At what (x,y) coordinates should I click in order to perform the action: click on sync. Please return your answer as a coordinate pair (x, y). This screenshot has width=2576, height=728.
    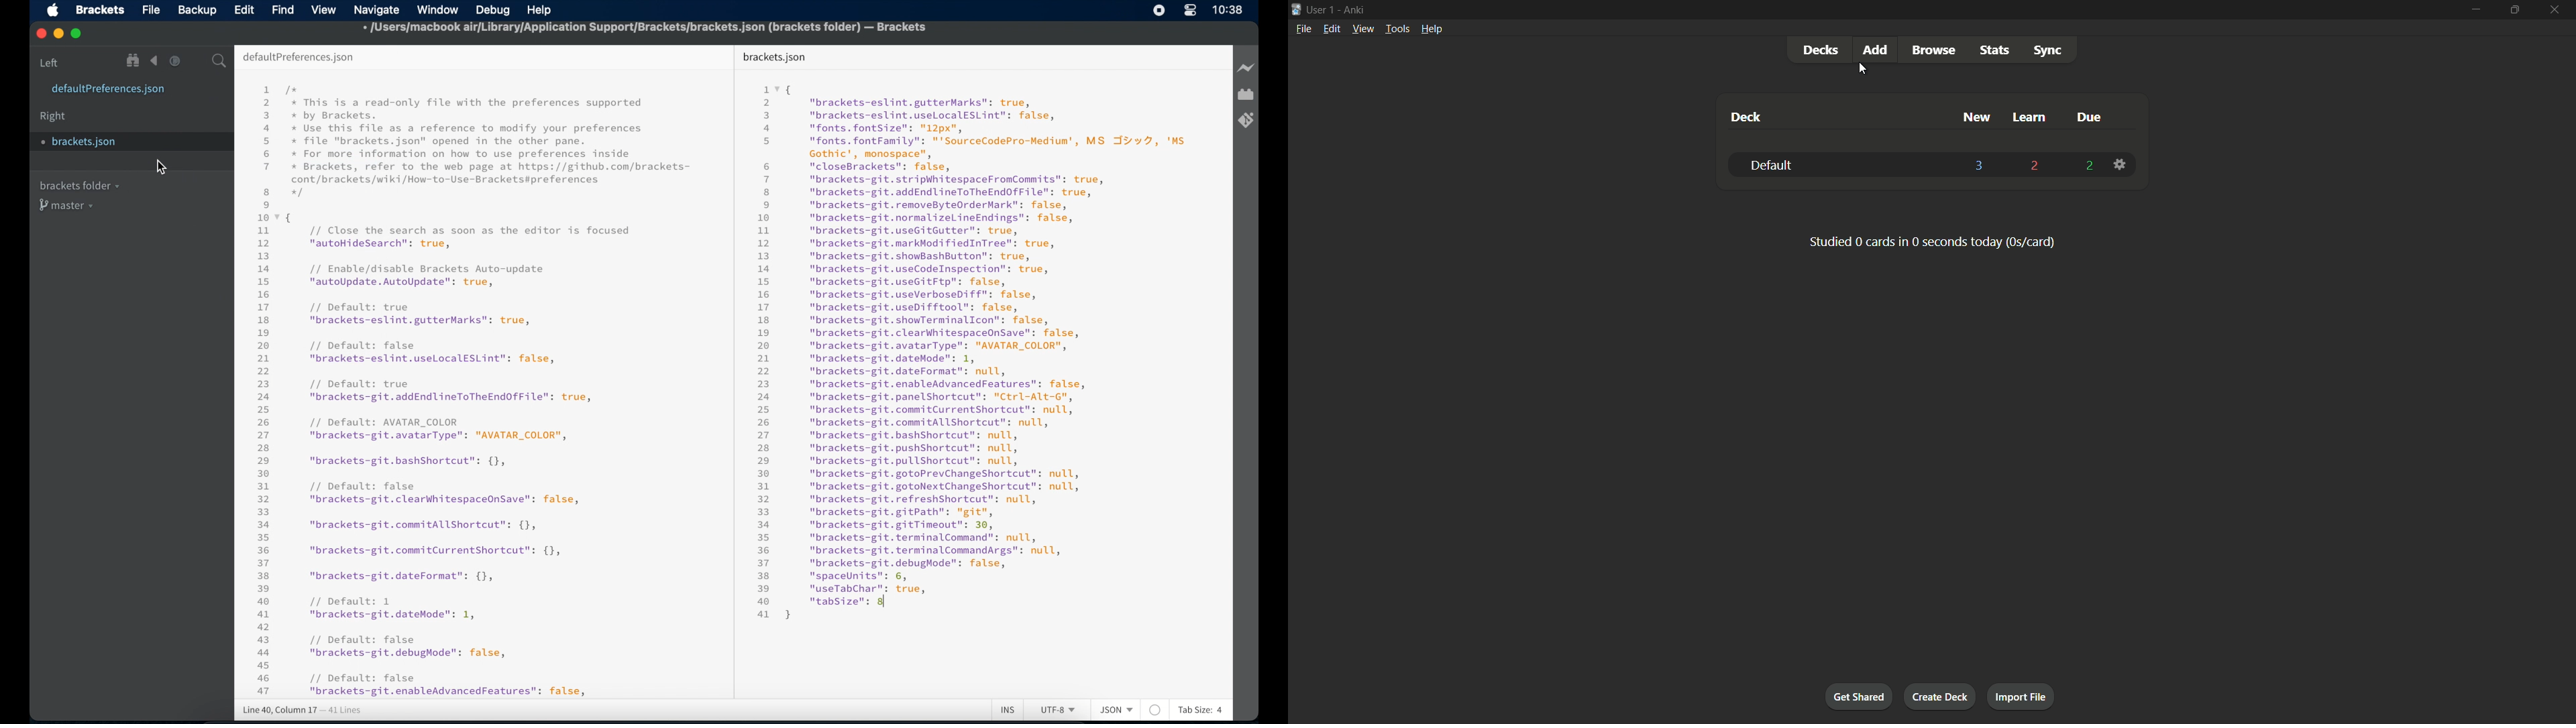
    Looking at the image, I should click on (2048, 51).